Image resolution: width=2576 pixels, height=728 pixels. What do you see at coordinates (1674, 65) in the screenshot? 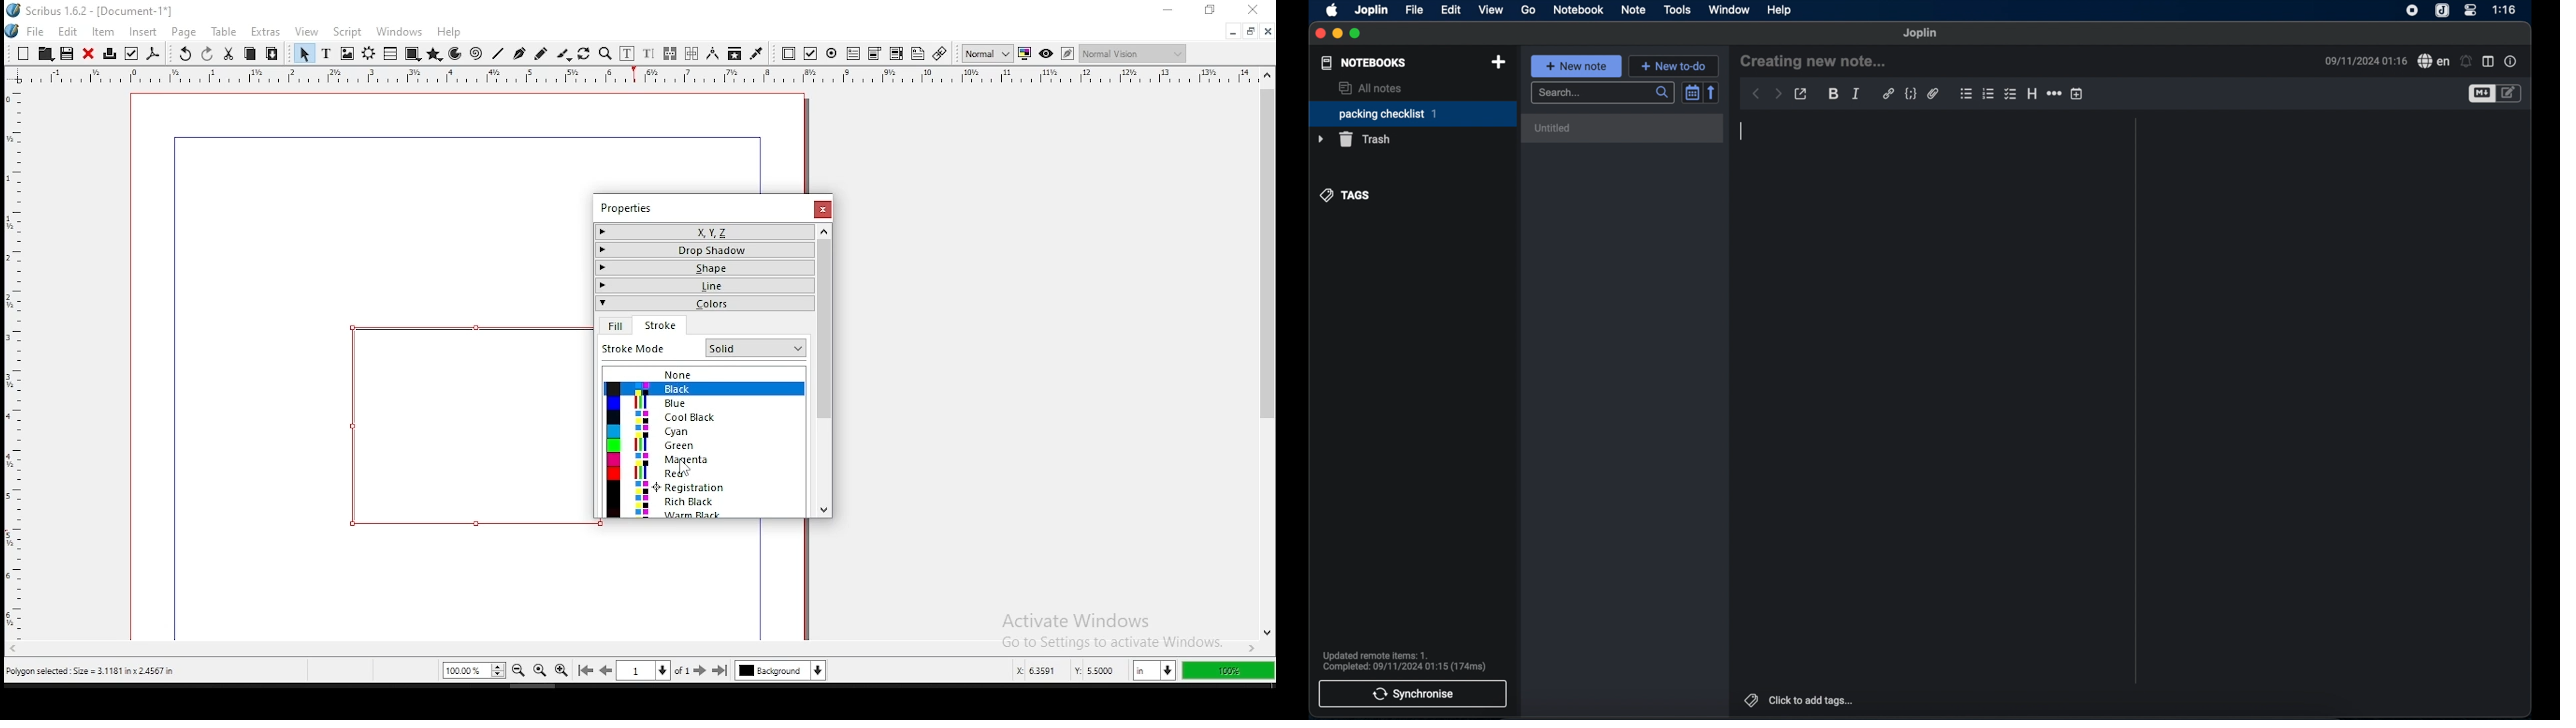
I see `new to do` at bounding box center [1674, 65].